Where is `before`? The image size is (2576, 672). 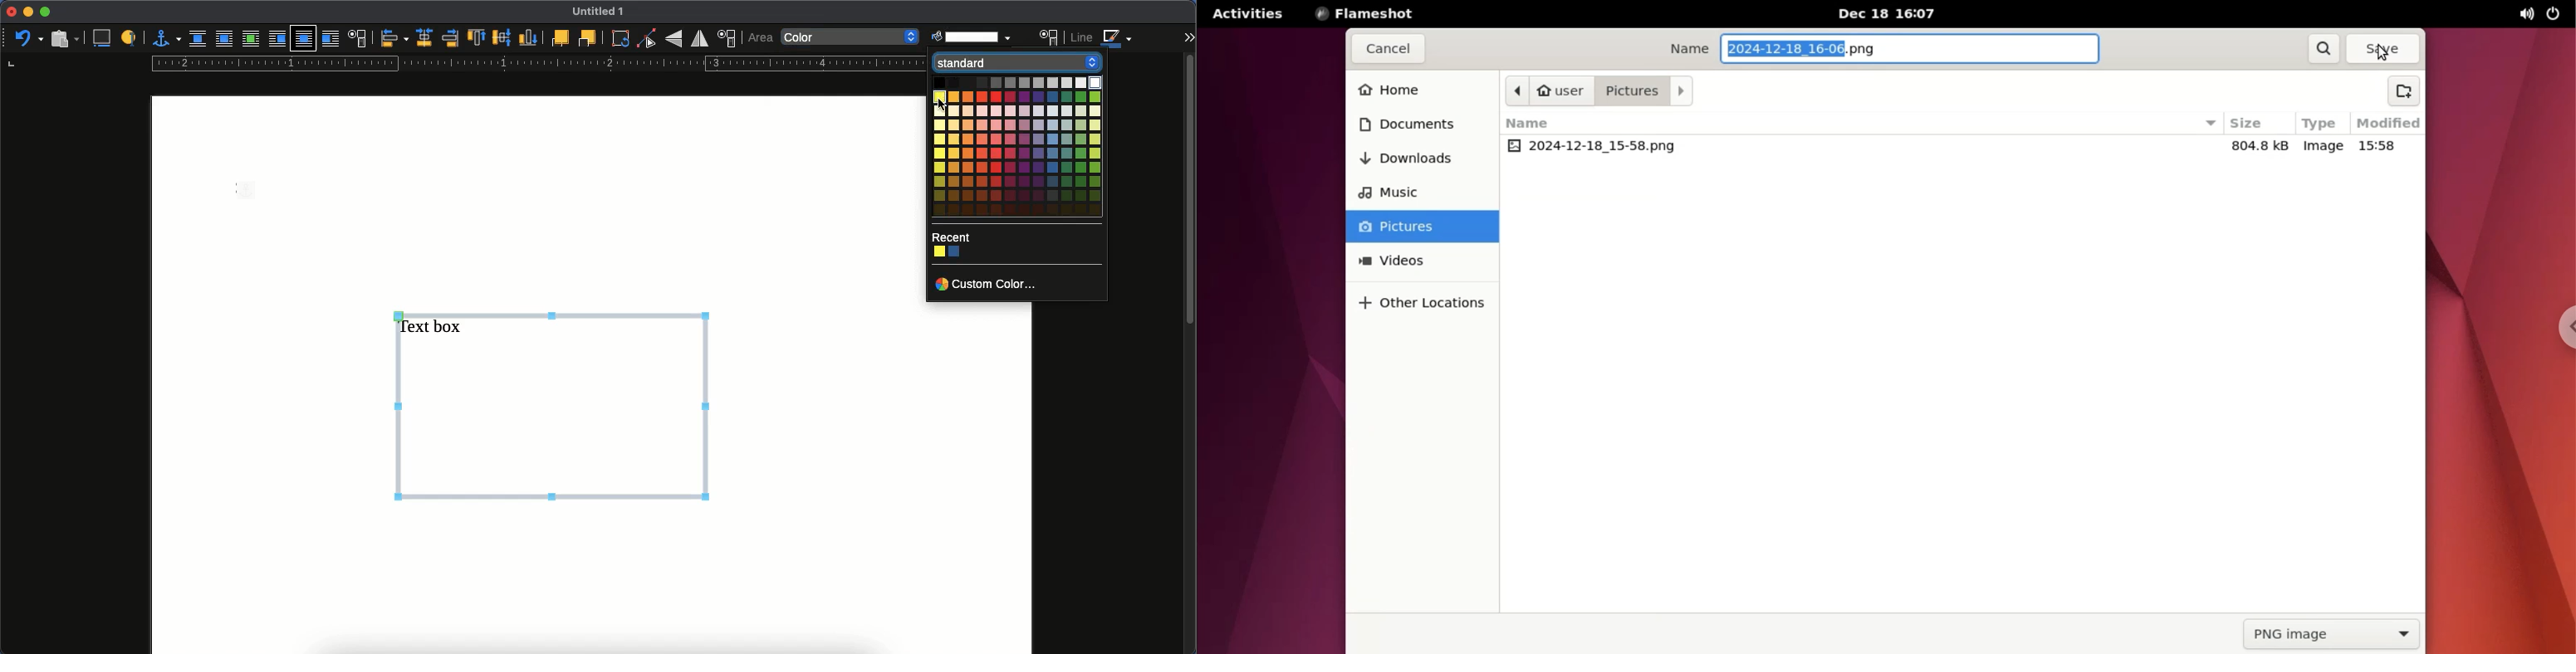
before is located at coordinates (276, 40).